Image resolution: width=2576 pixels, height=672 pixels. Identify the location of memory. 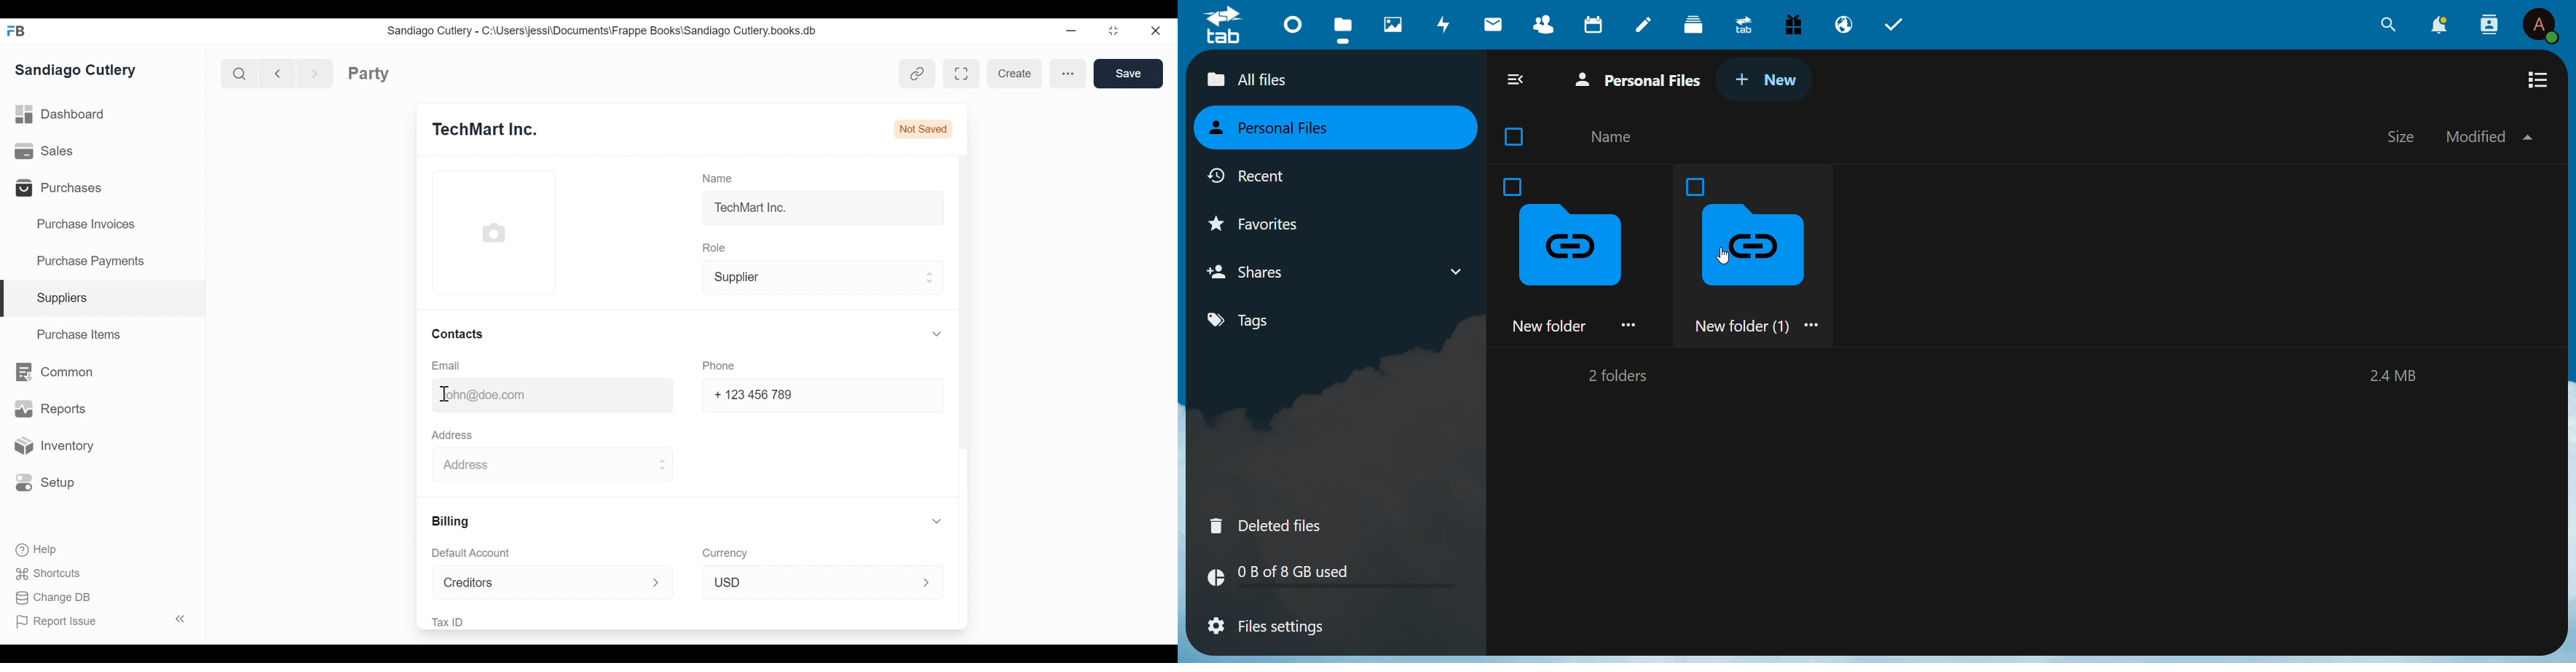
(1342, 576).